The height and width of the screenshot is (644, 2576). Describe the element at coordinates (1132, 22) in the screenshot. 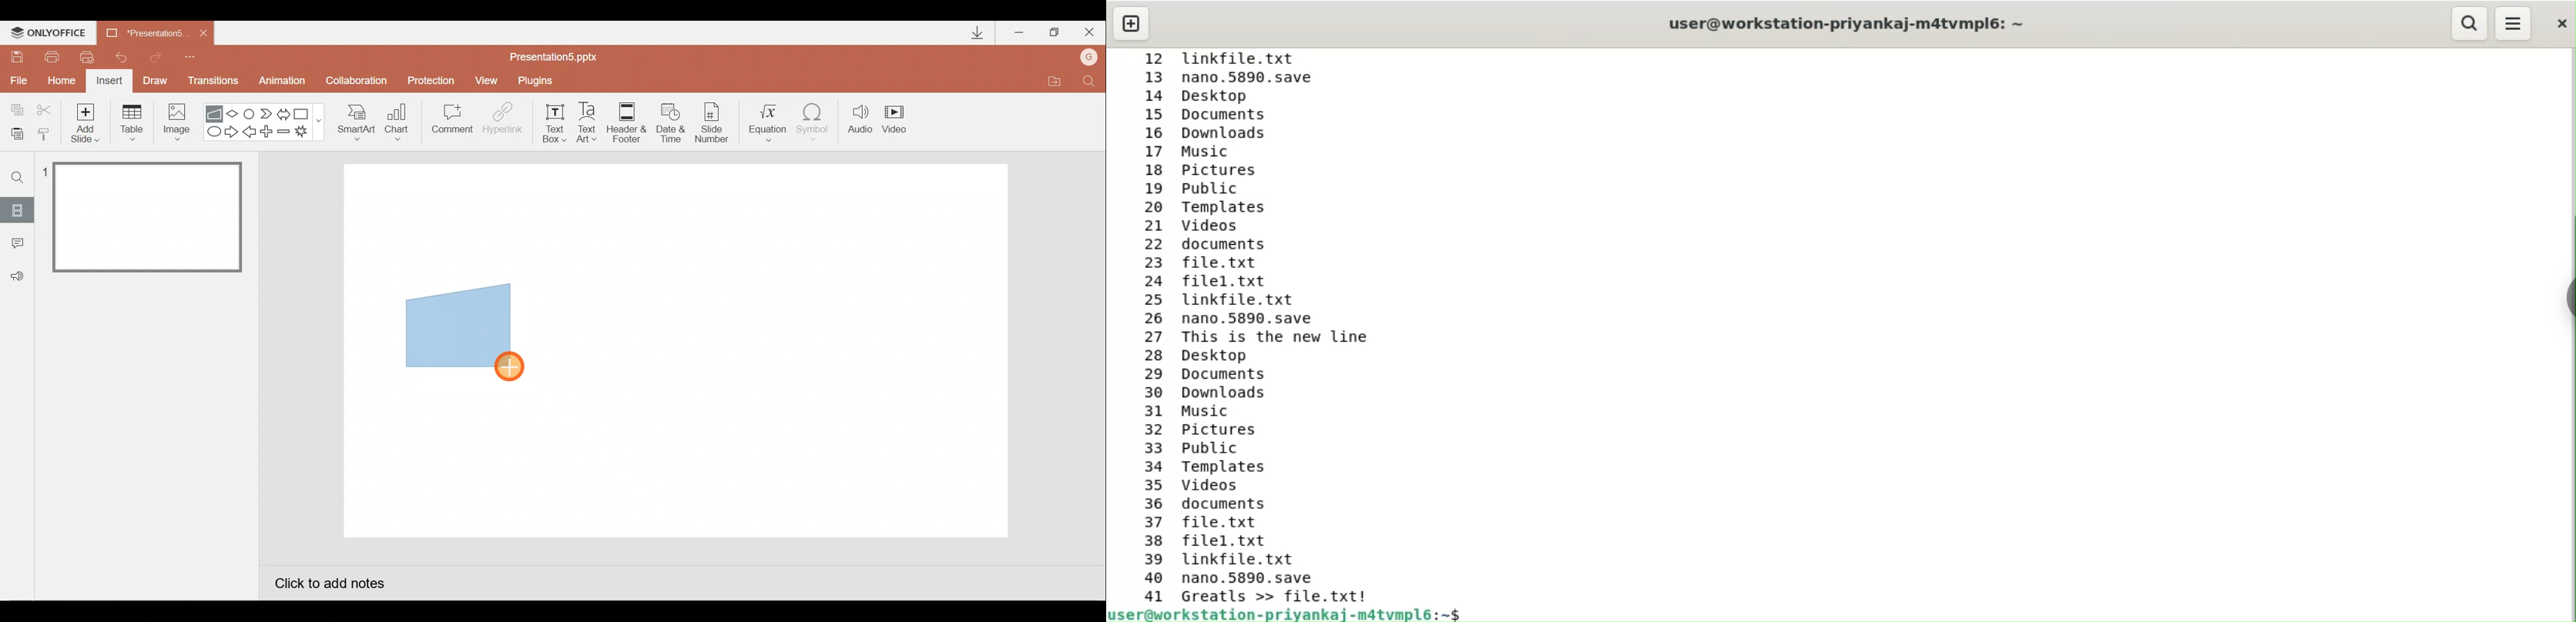

I see `new tab` at that location.